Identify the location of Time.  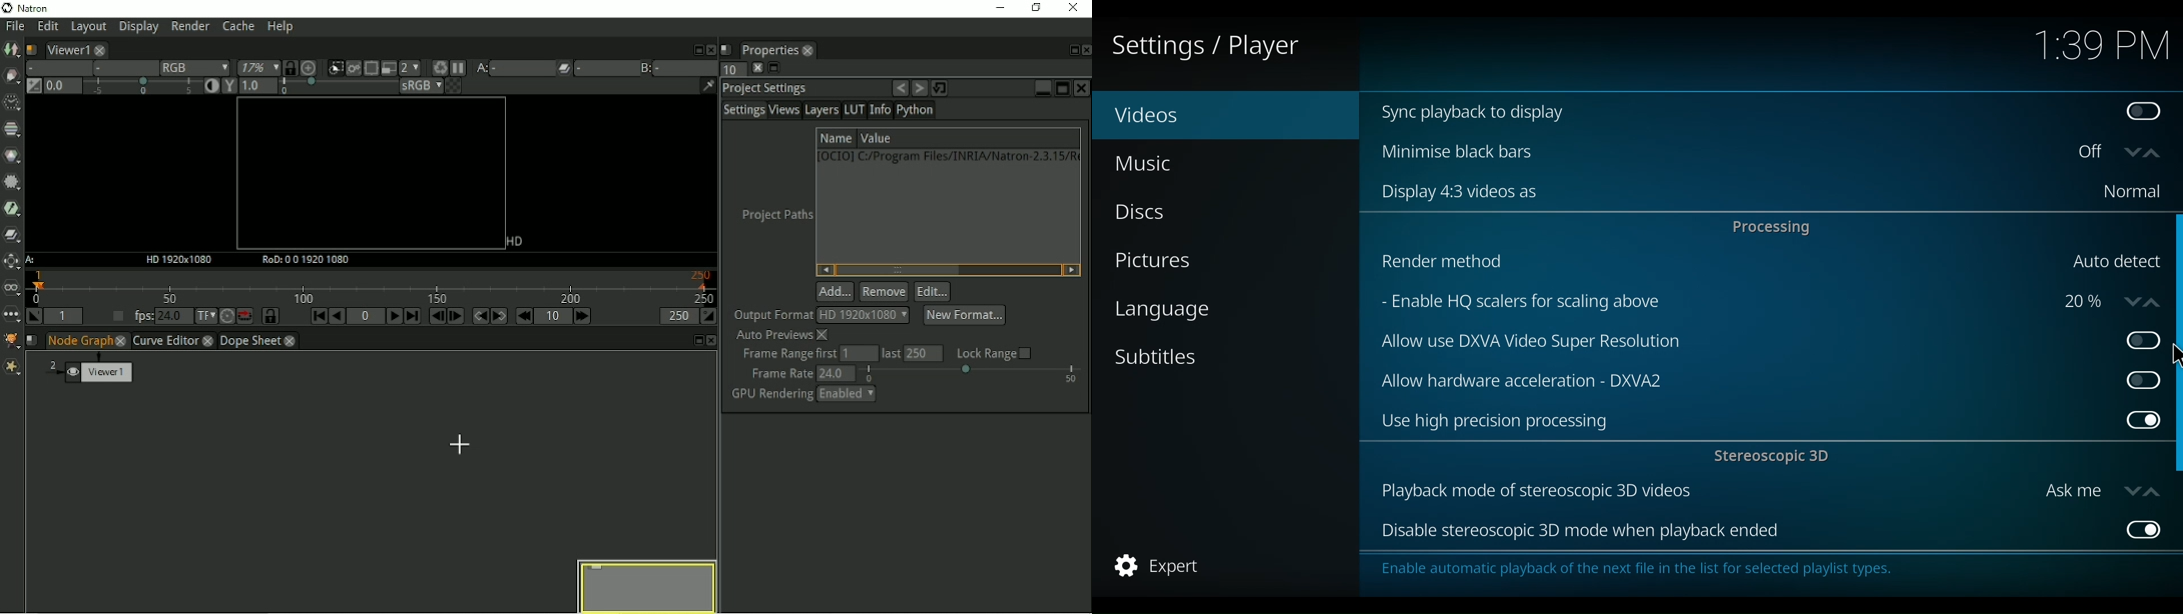
(2102, 47).